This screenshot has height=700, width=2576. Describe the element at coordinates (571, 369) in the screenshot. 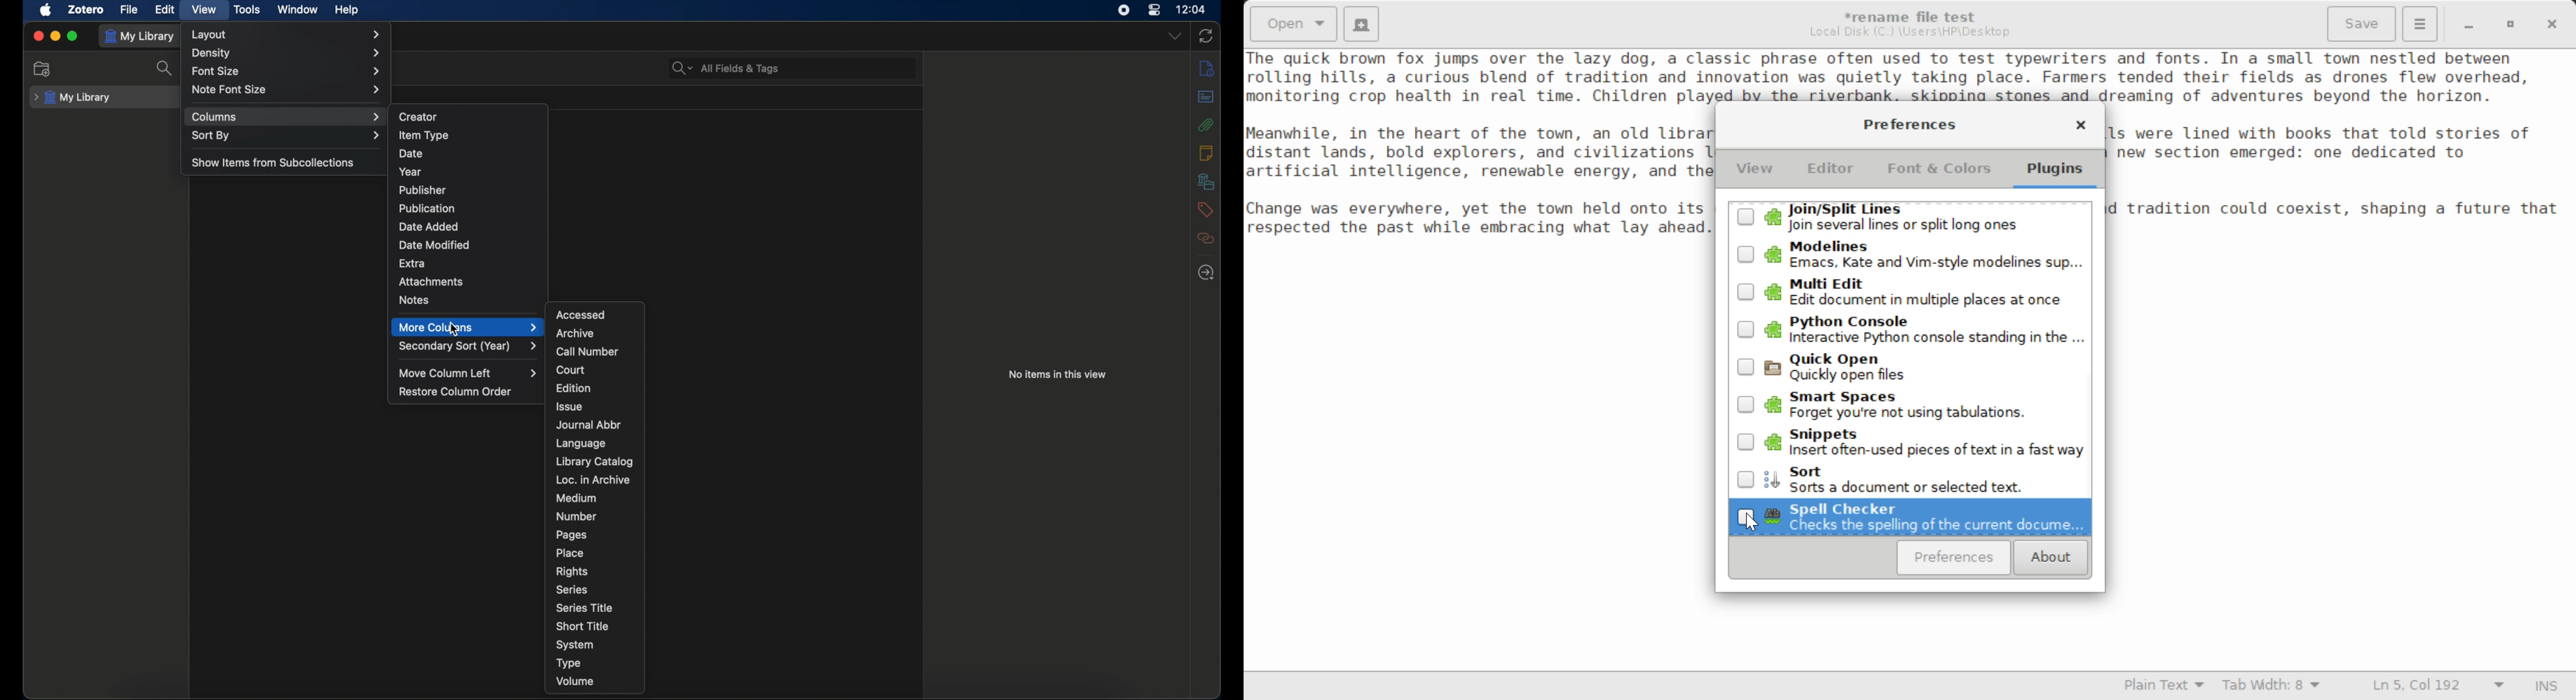

I see `court` at that location.